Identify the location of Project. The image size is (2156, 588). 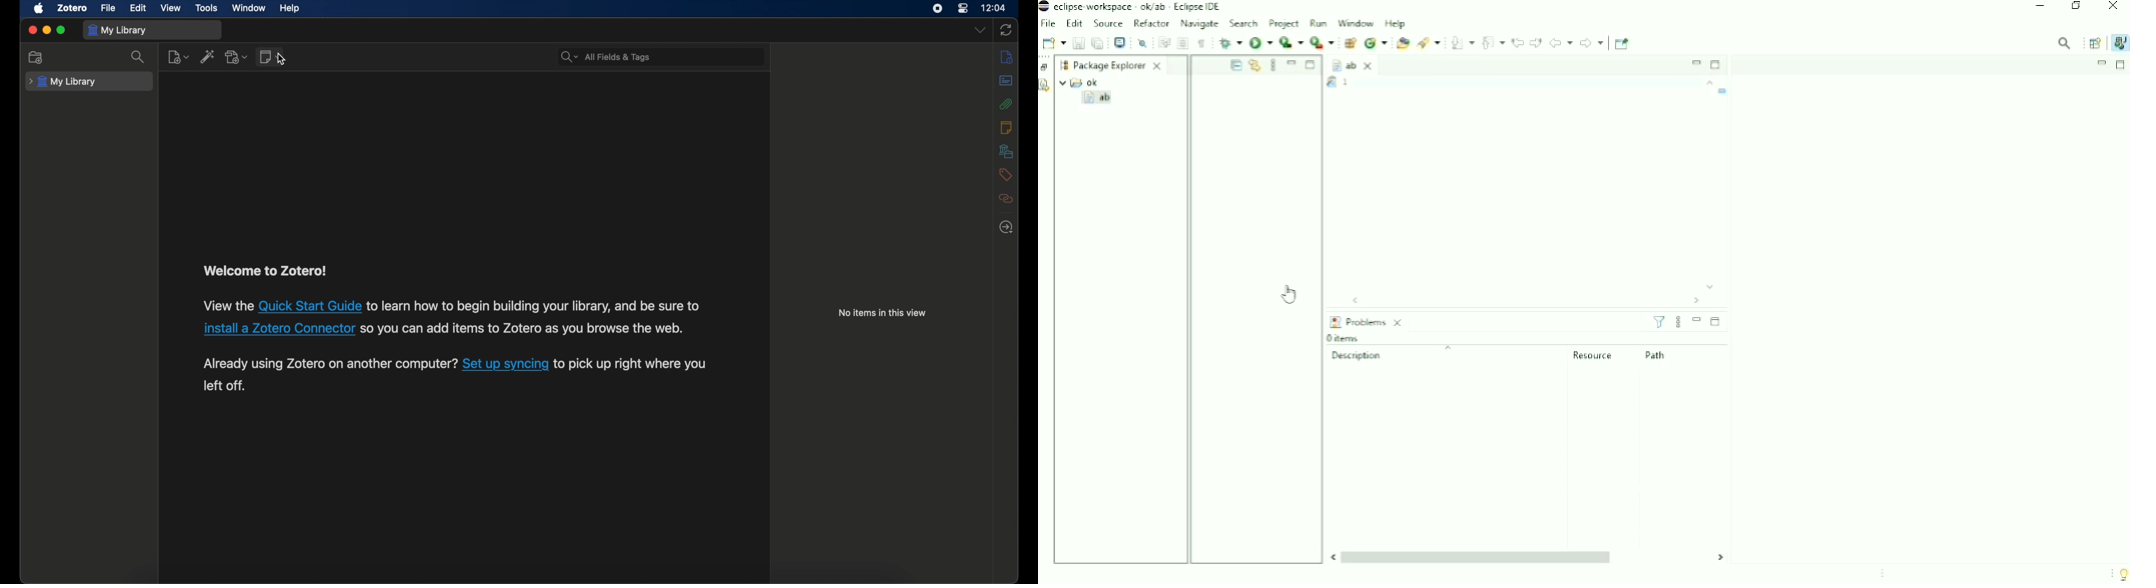
(1283, 23).